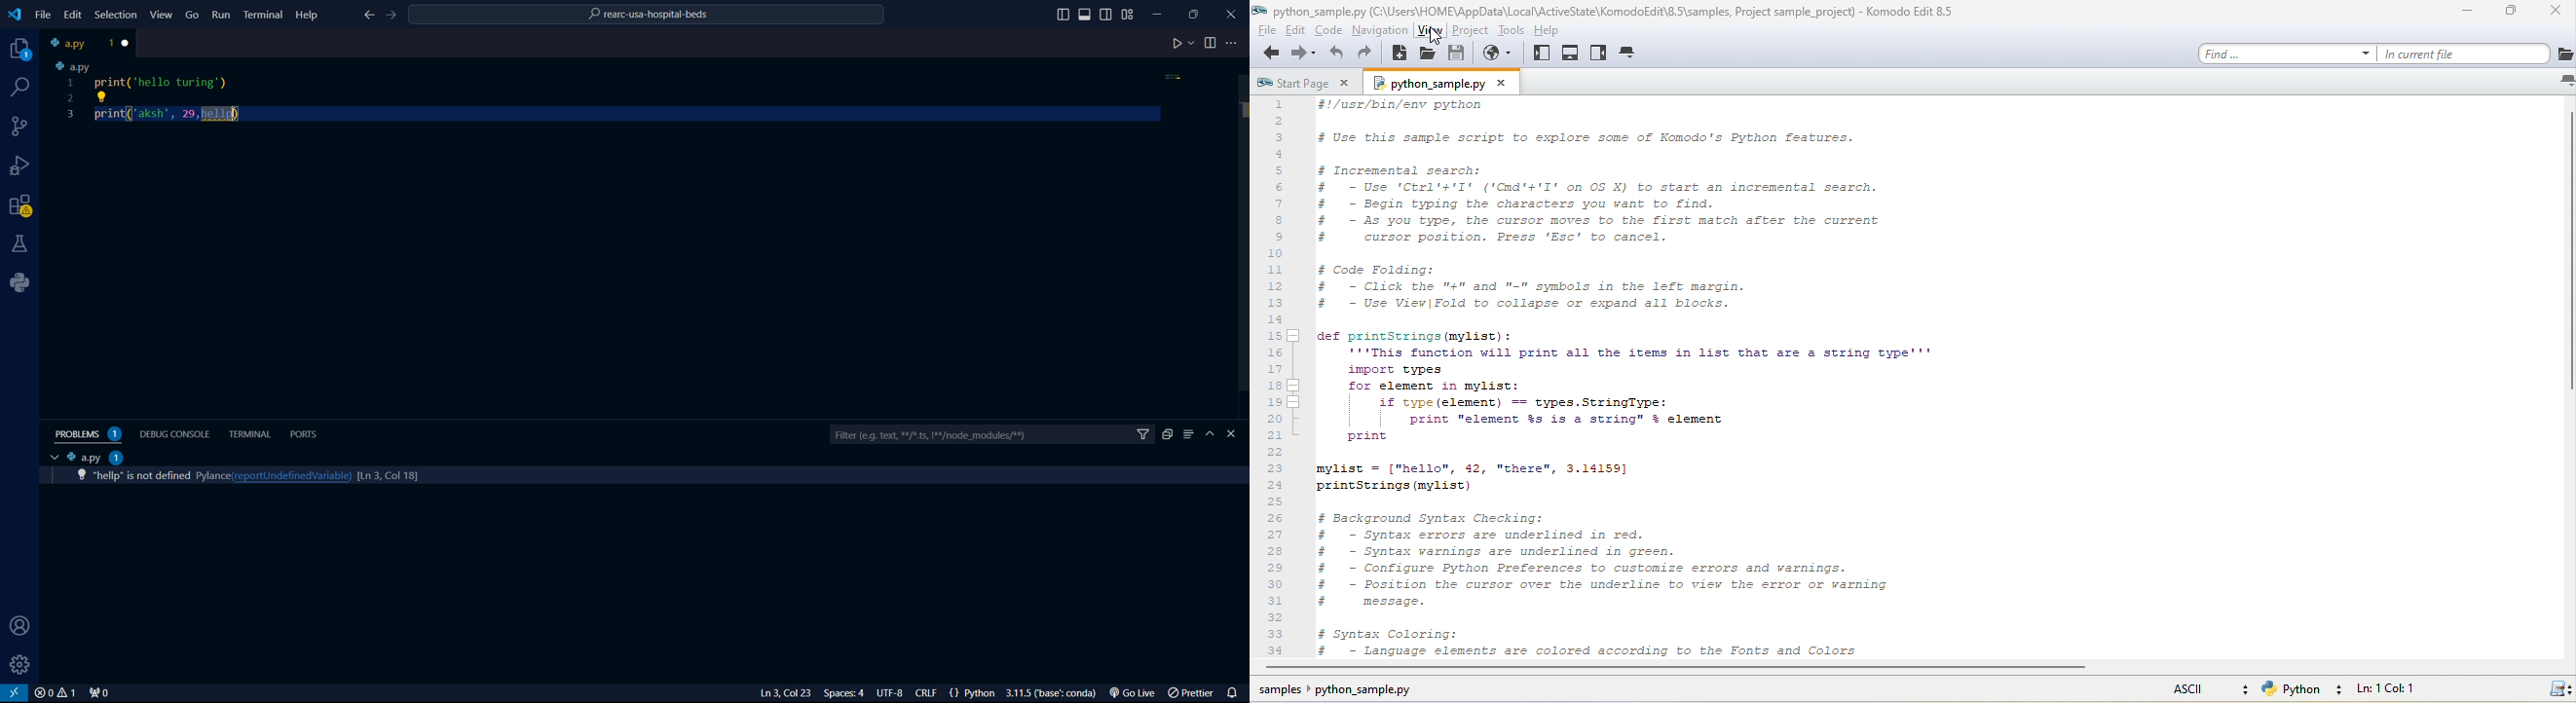  Describe the element at coordinates (382, 474) in the screenshot. I see `line count` at that location.